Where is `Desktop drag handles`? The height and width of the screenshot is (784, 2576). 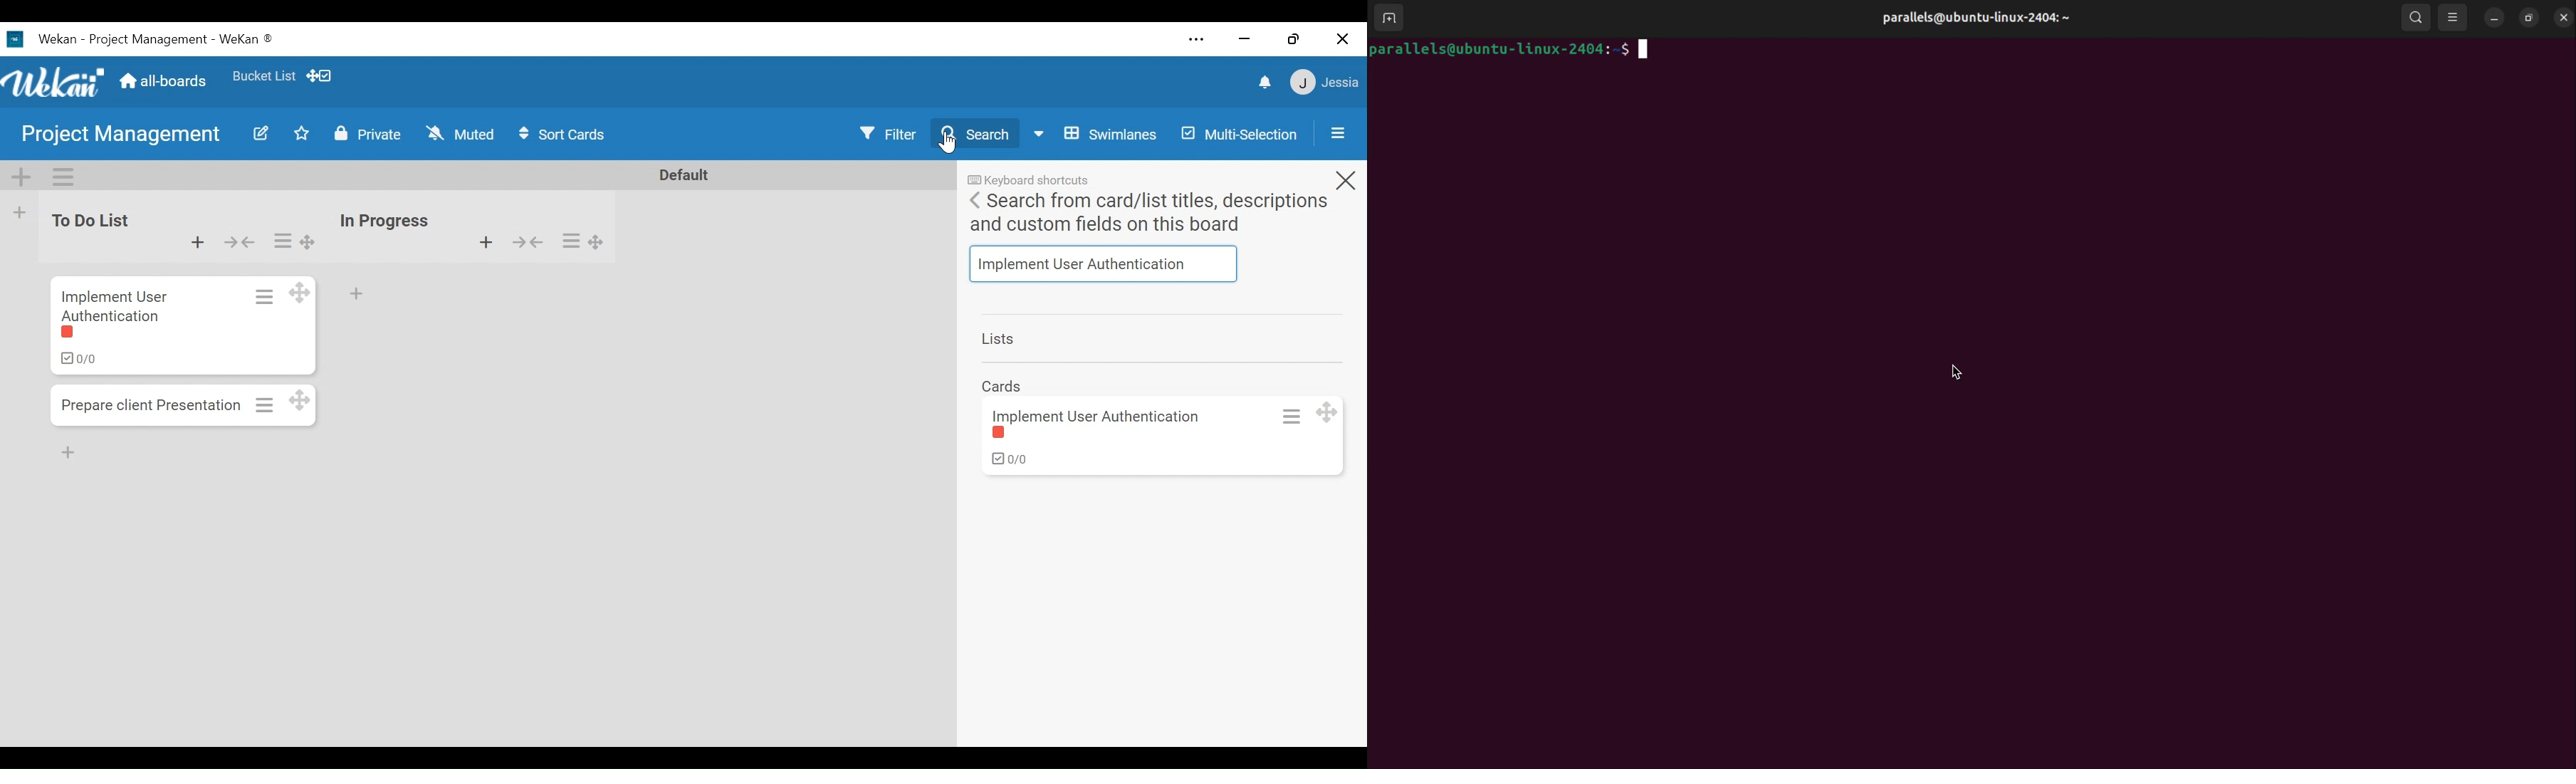
Desktop drag handles is located at coordinates (305, 400).